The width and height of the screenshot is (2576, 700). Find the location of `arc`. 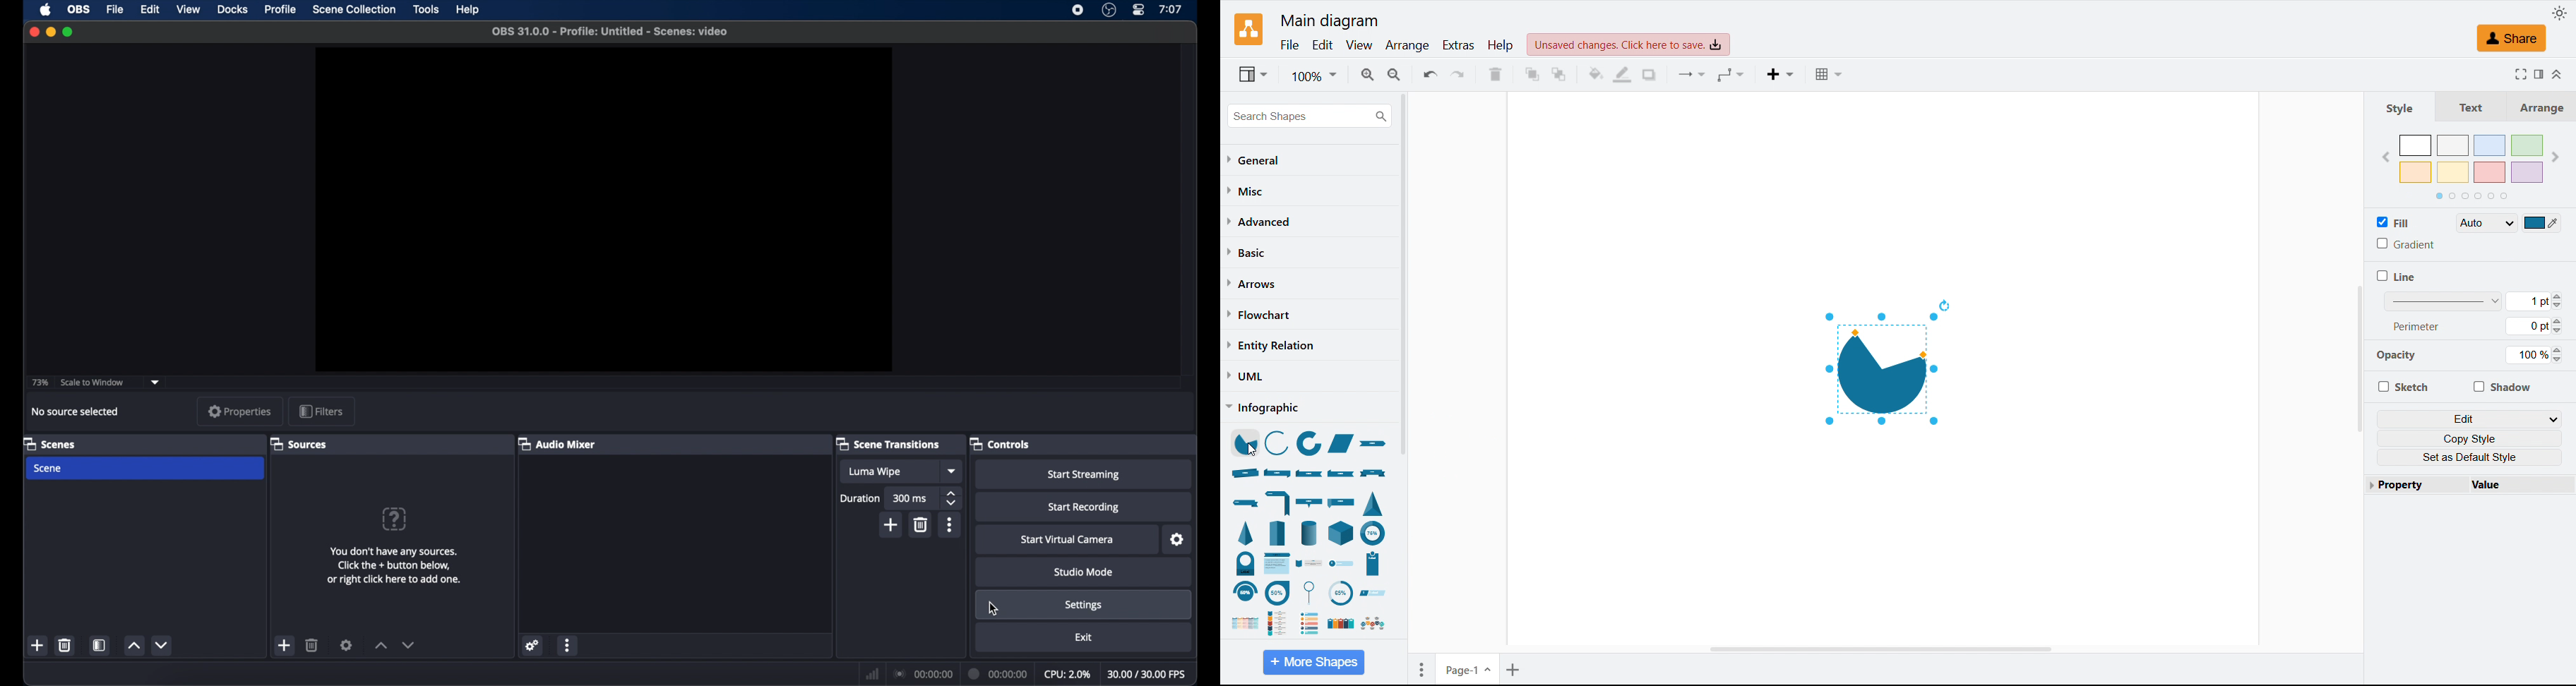

arc is located at coordinates (1277, 443).